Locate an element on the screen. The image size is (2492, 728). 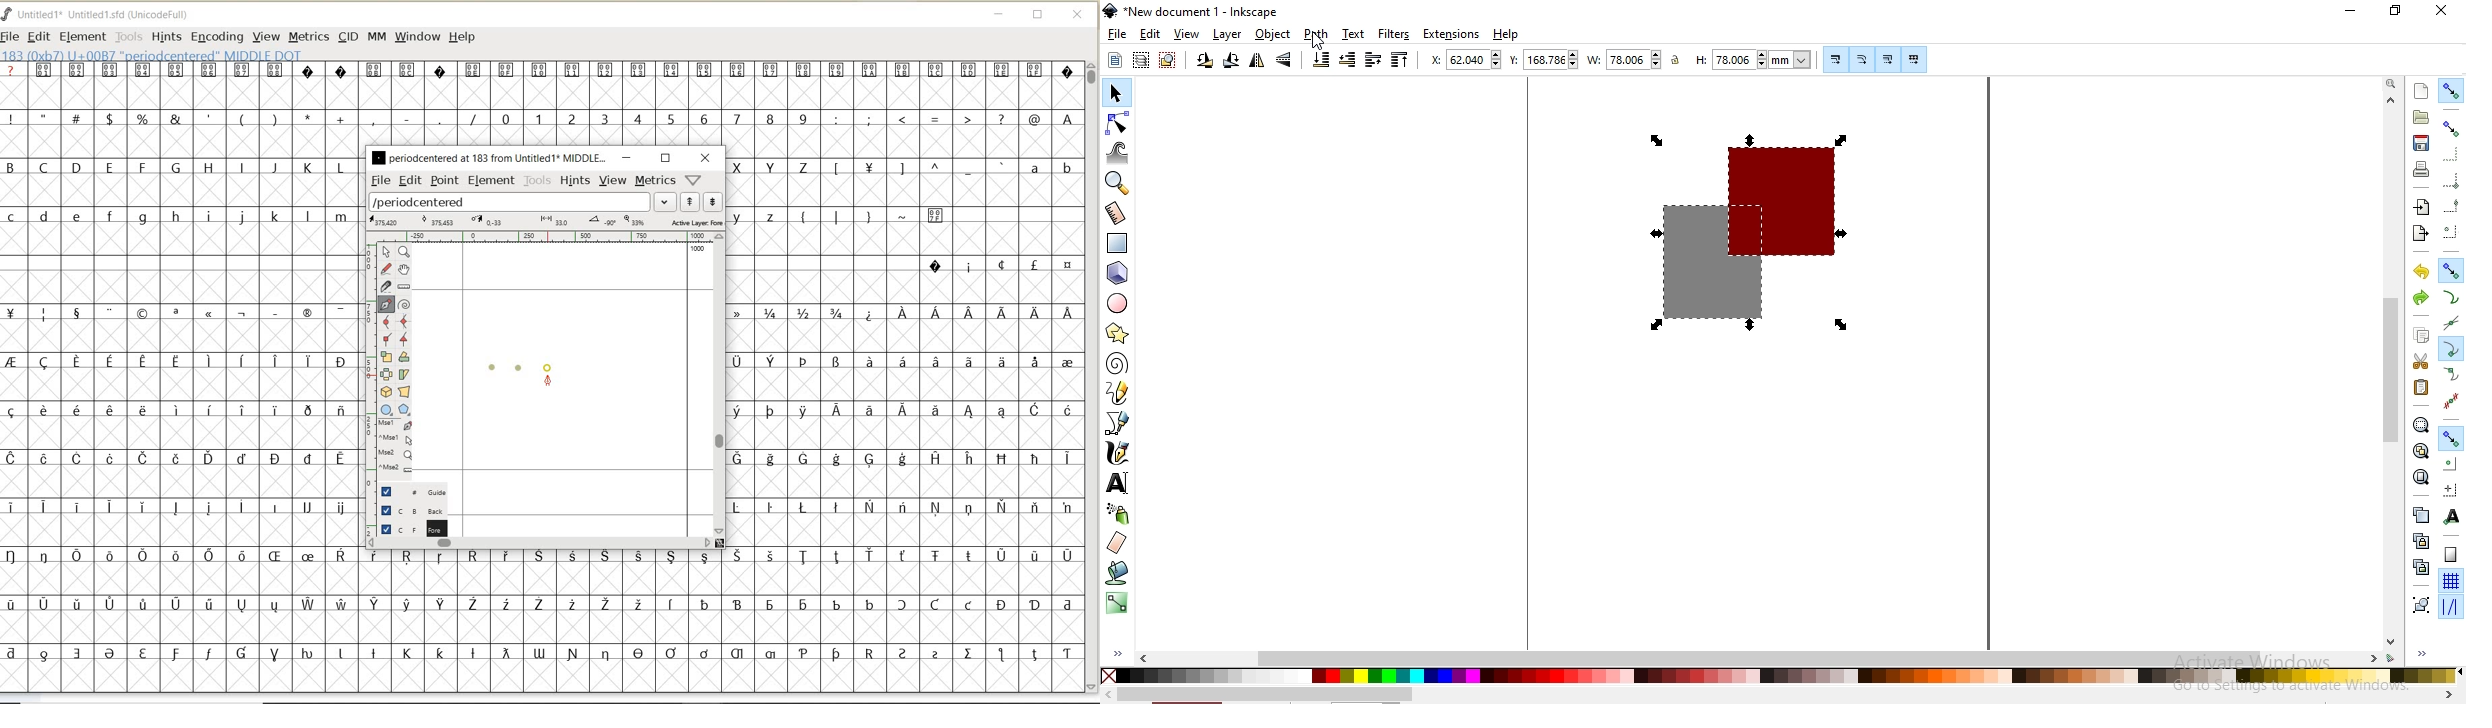
raise selection to top is located at coordinates (1400, 62).